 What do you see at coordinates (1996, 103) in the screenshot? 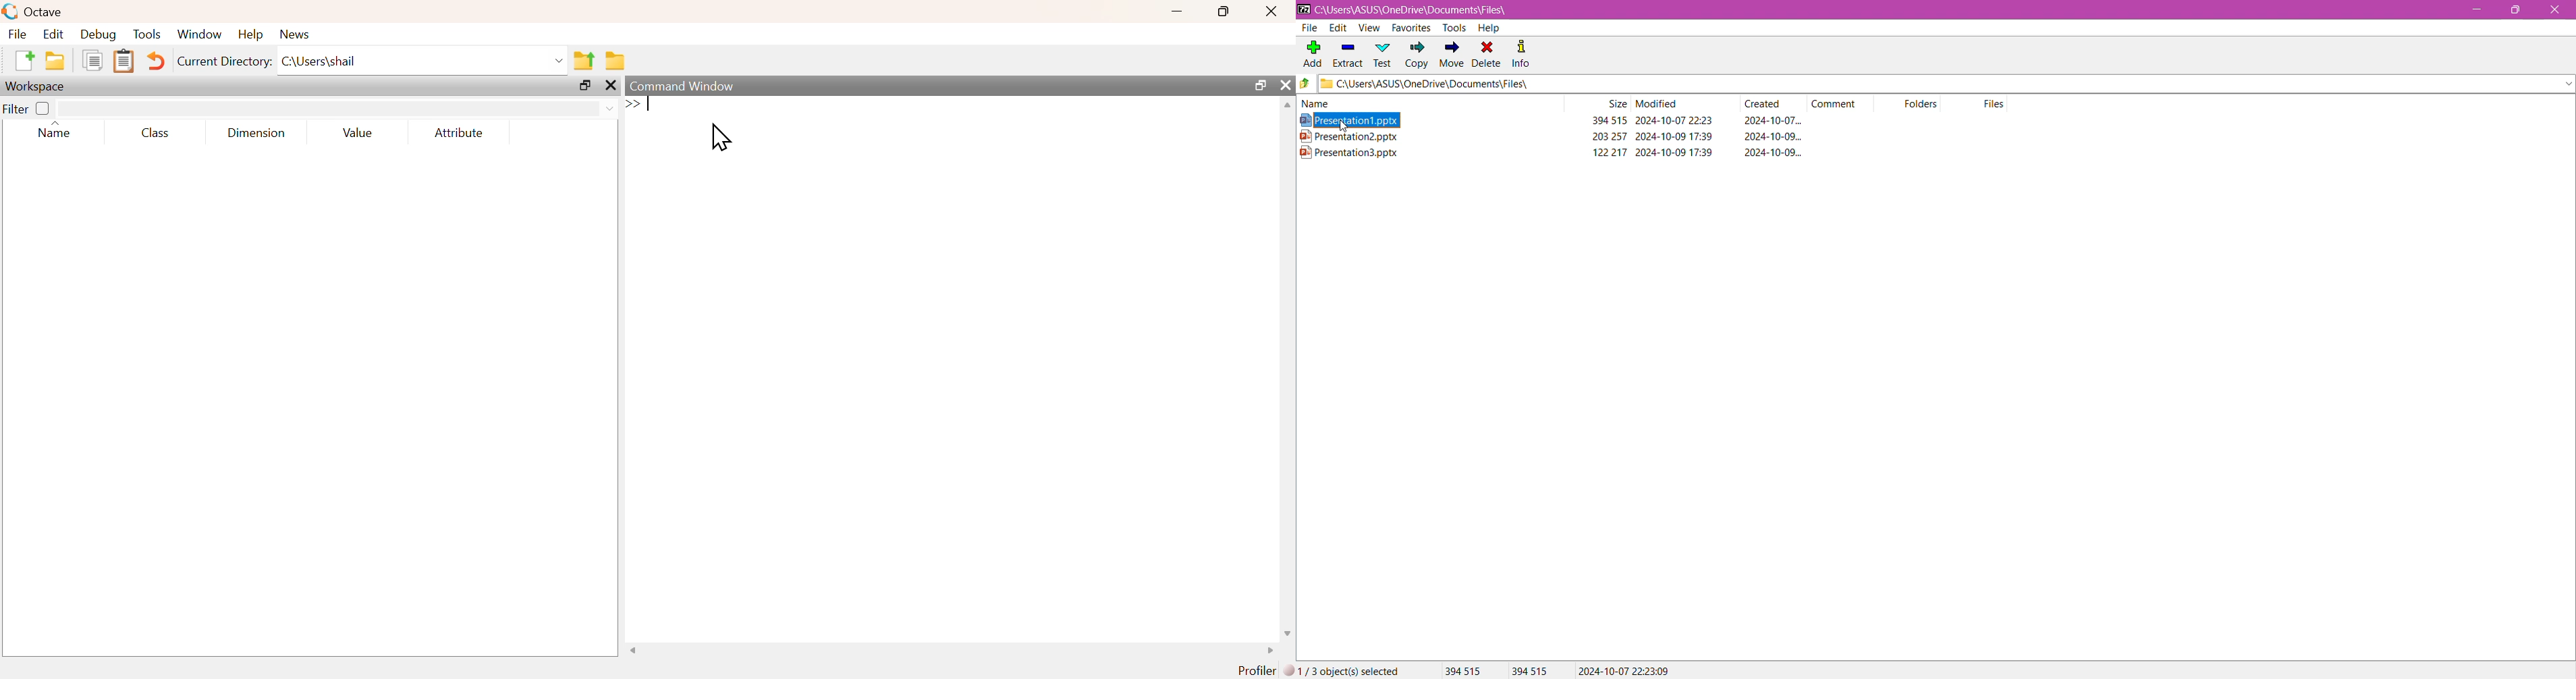
I see `Files` at bounding box center [1996, 103].